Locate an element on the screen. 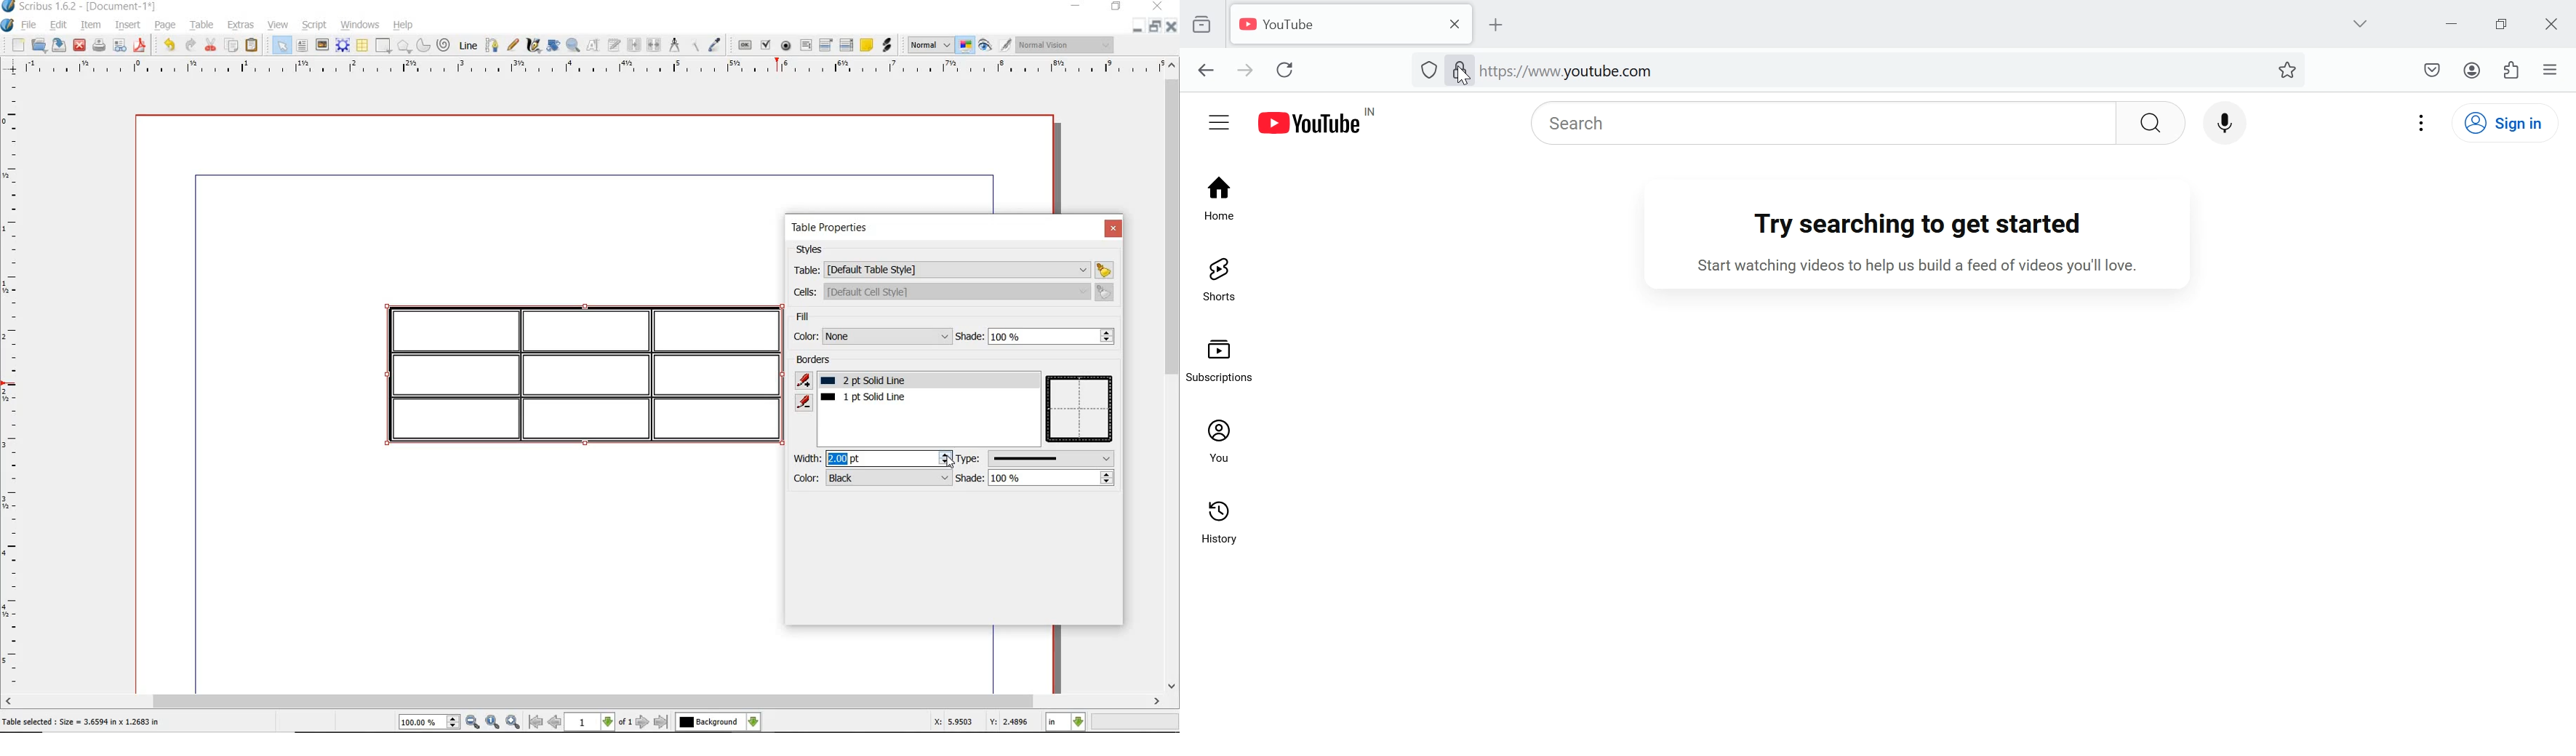  table is located at coordinates (362, 46).